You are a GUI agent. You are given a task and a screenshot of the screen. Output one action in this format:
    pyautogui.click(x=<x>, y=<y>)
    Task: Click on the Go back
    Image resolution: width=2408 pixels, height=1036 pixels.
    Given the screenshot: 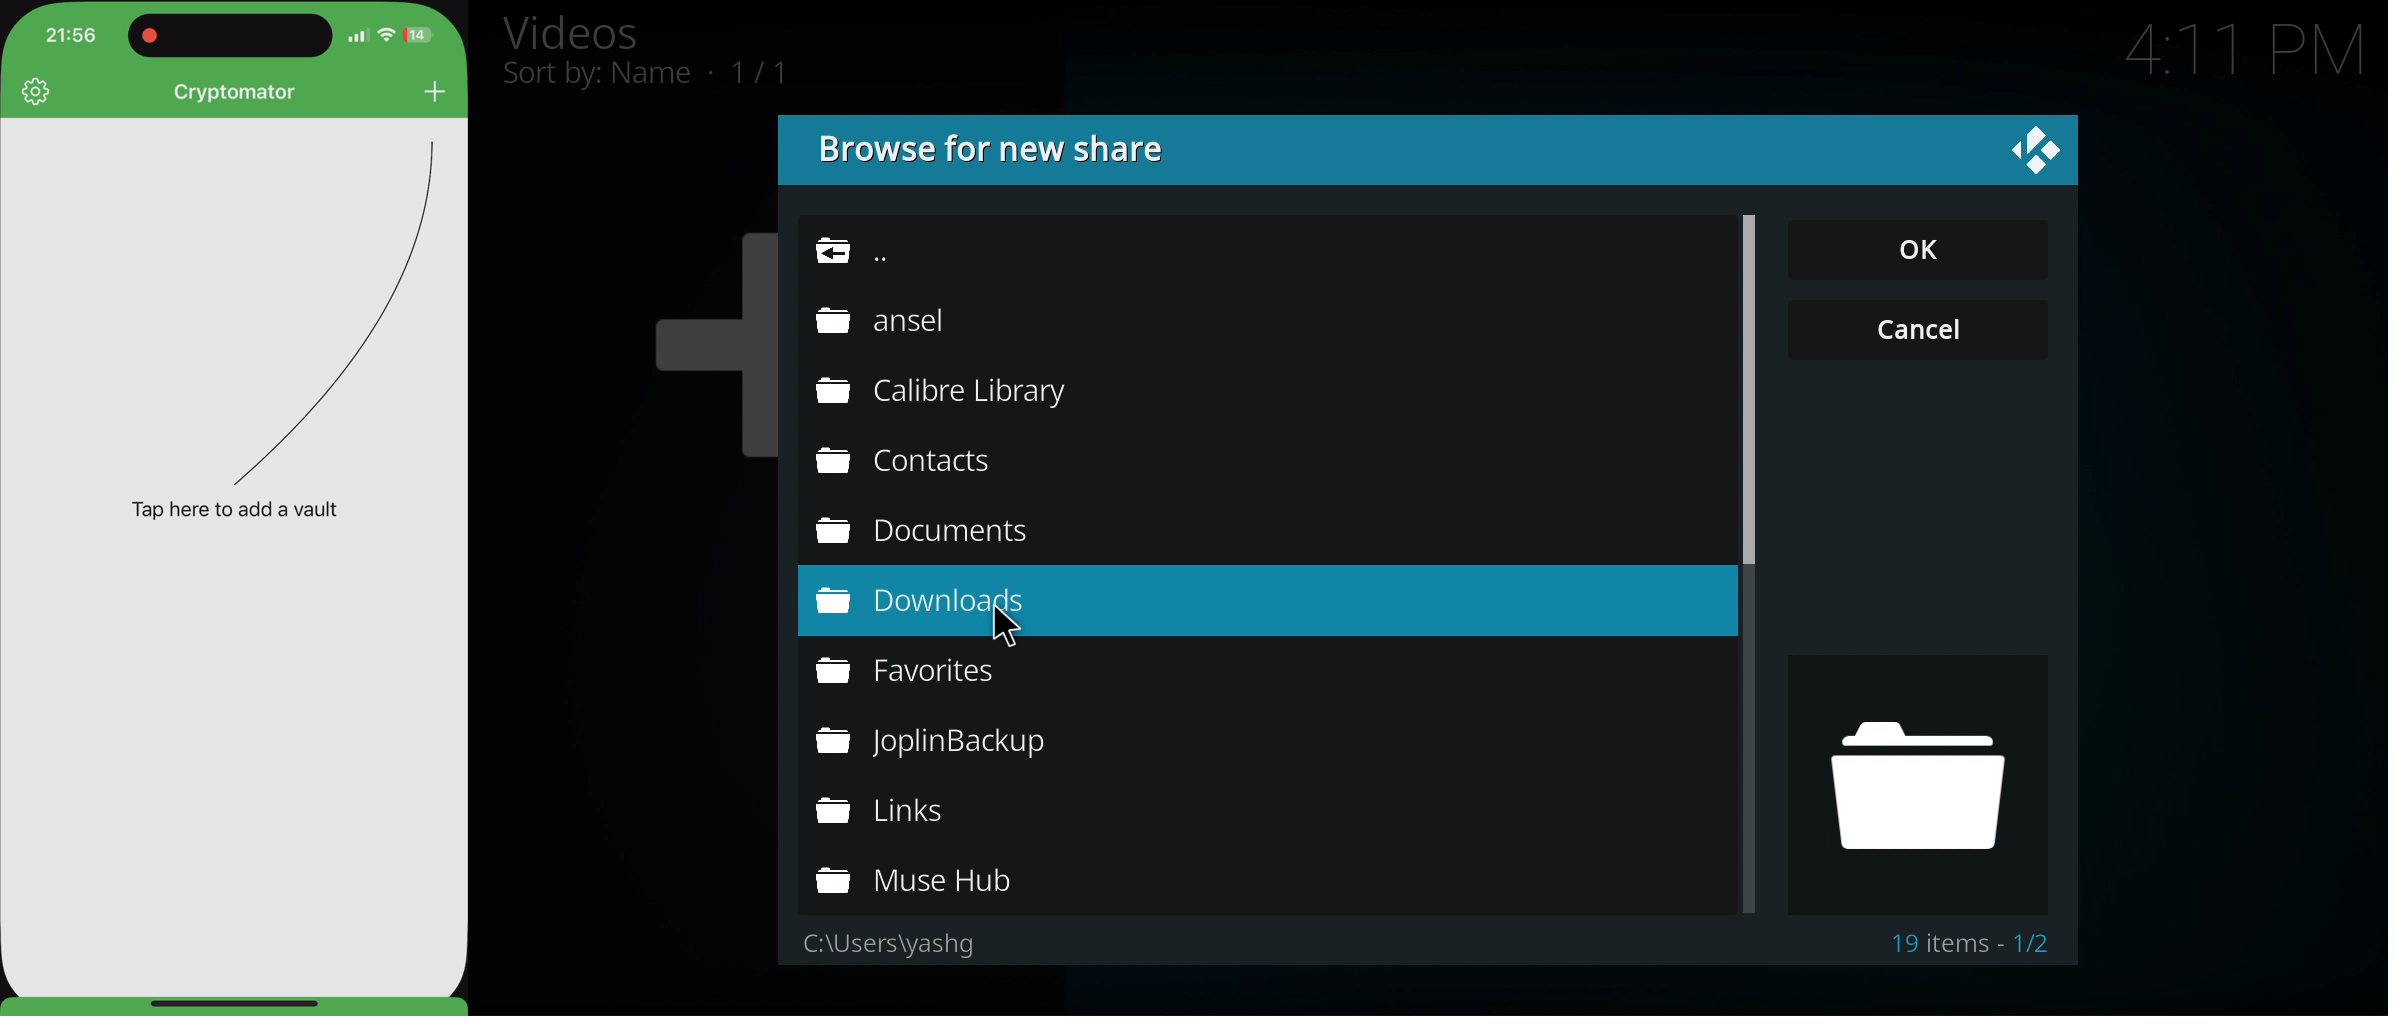 What is the action you would take?
    pyautogui.click(x=887, y=250)
    